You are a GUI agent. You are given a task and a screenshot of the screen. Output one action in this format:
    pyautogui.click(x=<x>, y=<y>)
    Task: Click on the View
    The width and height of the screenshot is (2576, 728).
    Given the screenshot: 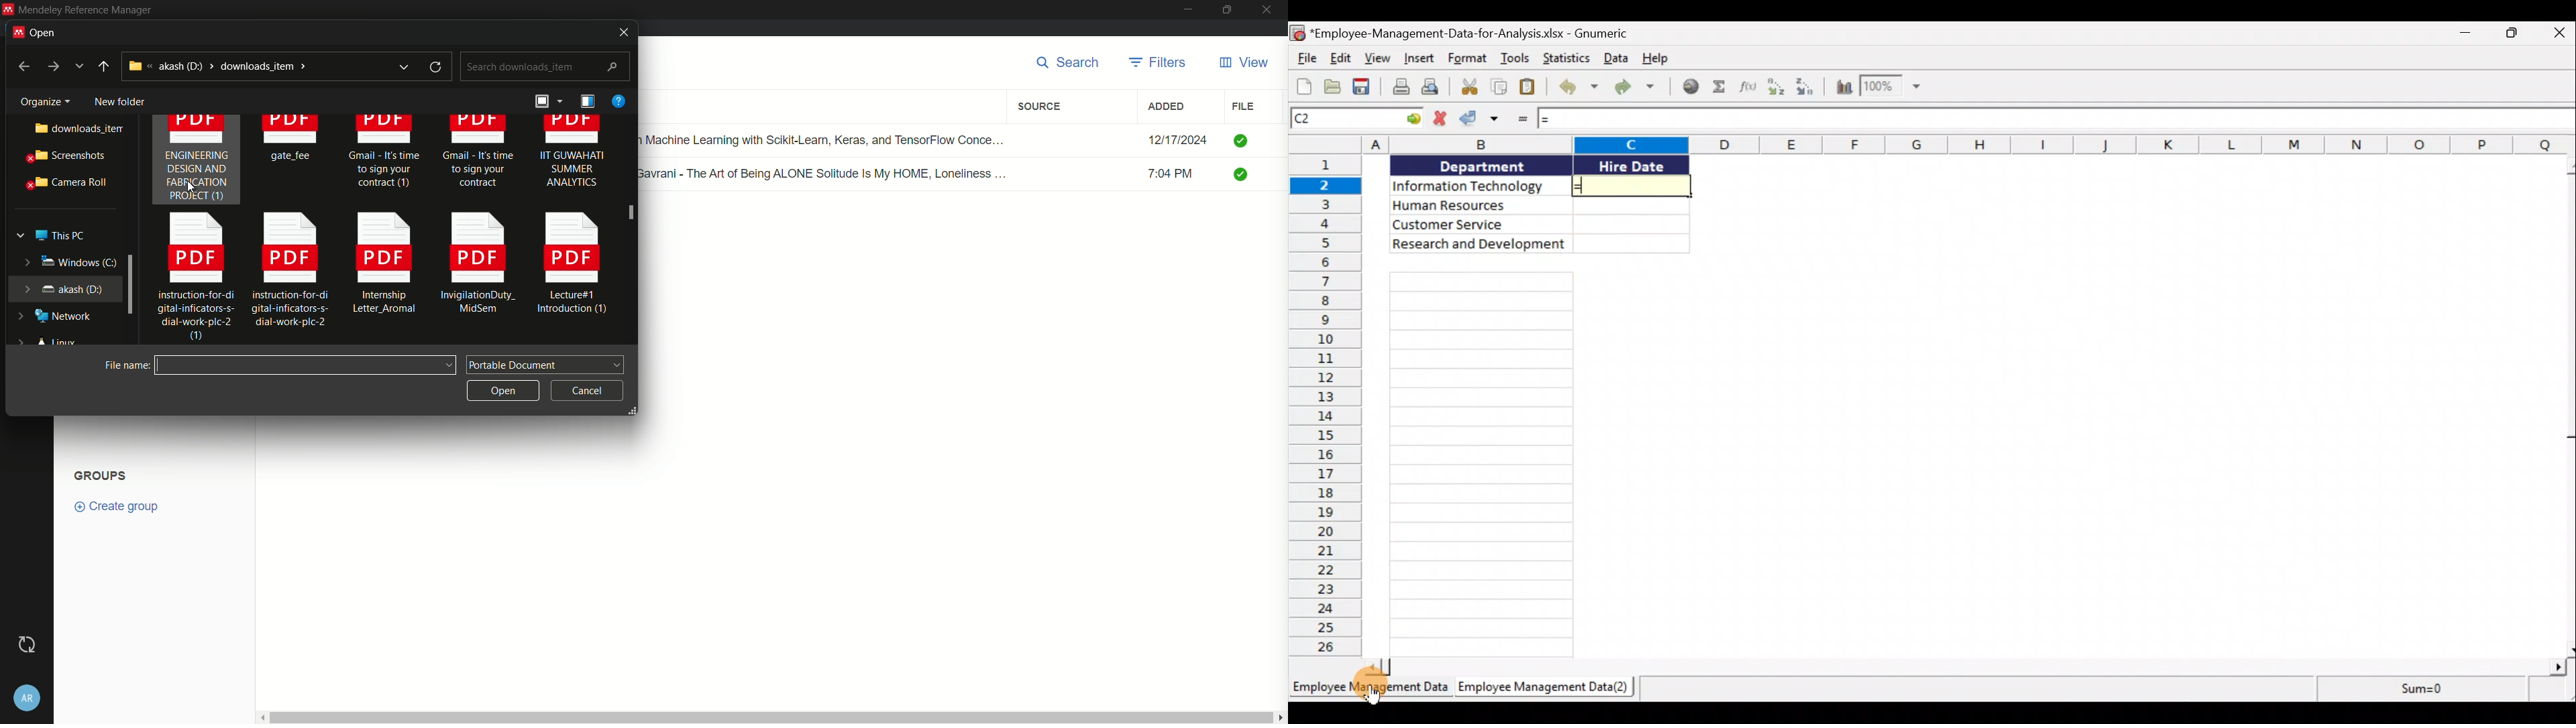 What is the action you would take?
    pyautogui.click(x=1380, y=60)
    